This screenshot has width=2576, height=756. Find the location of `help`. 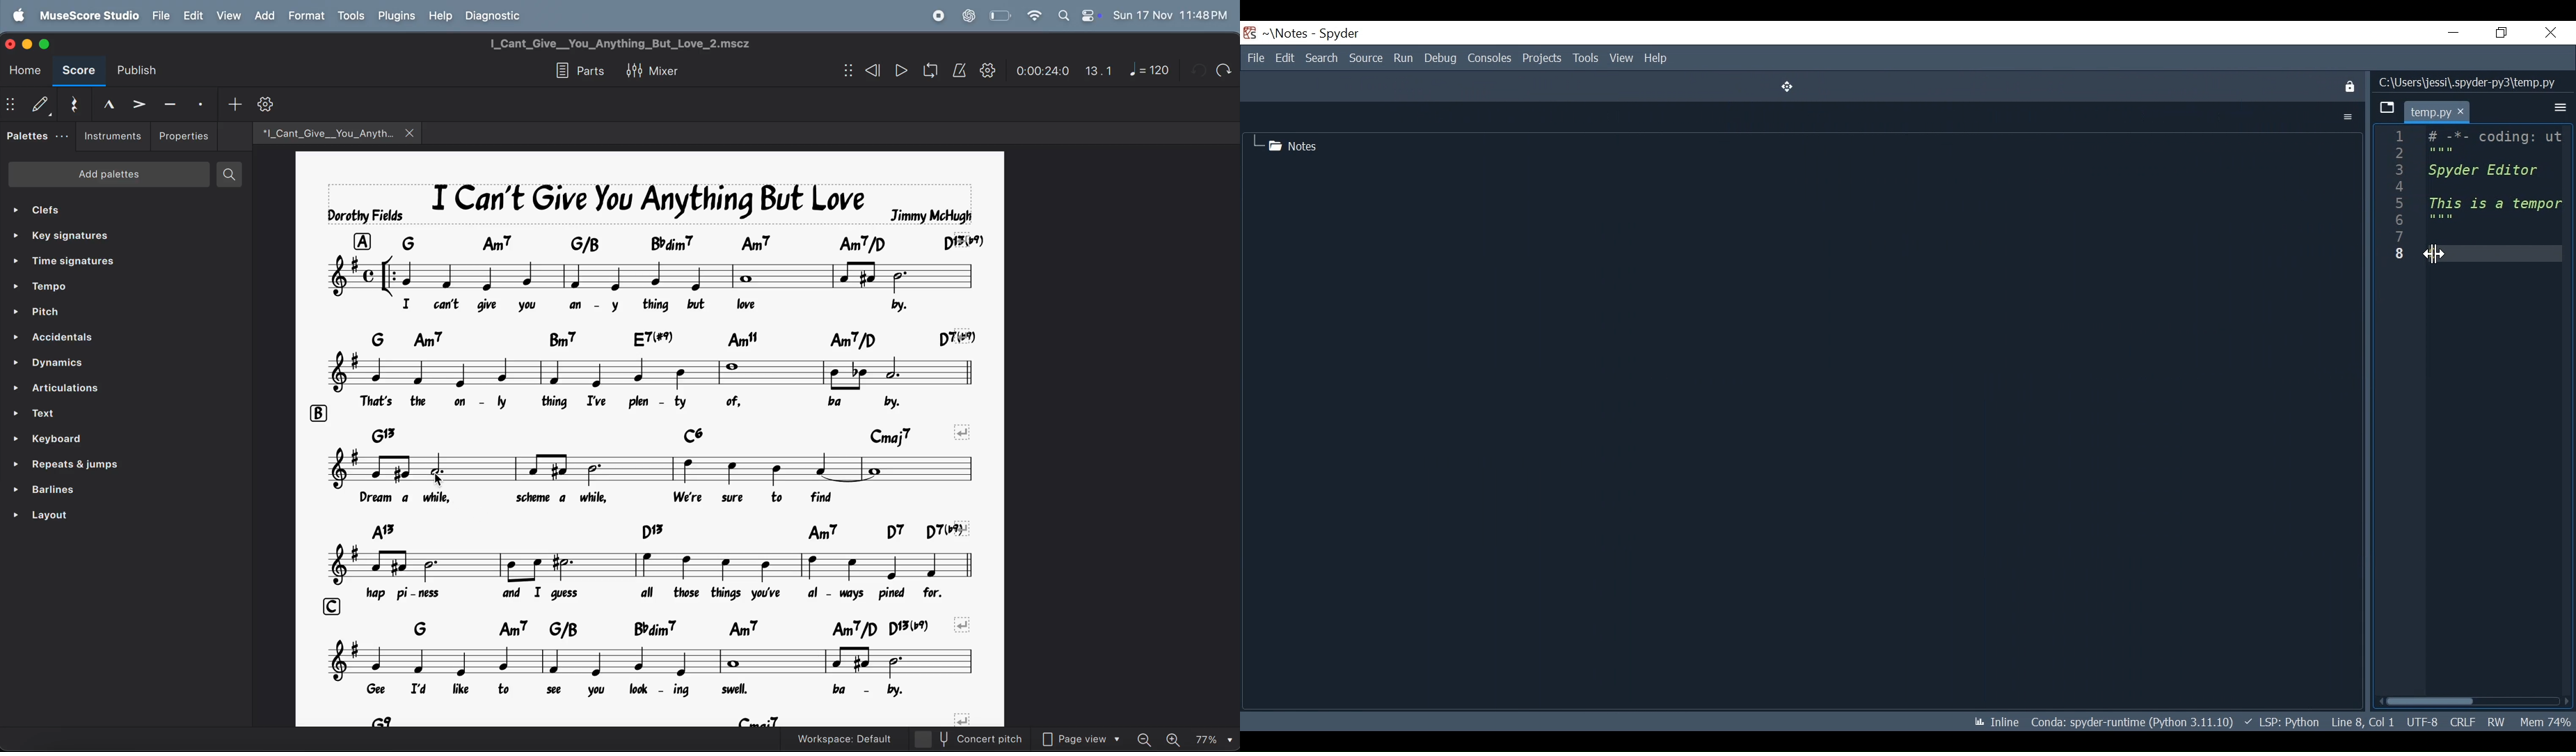

help is located at coordinates (441, 16).